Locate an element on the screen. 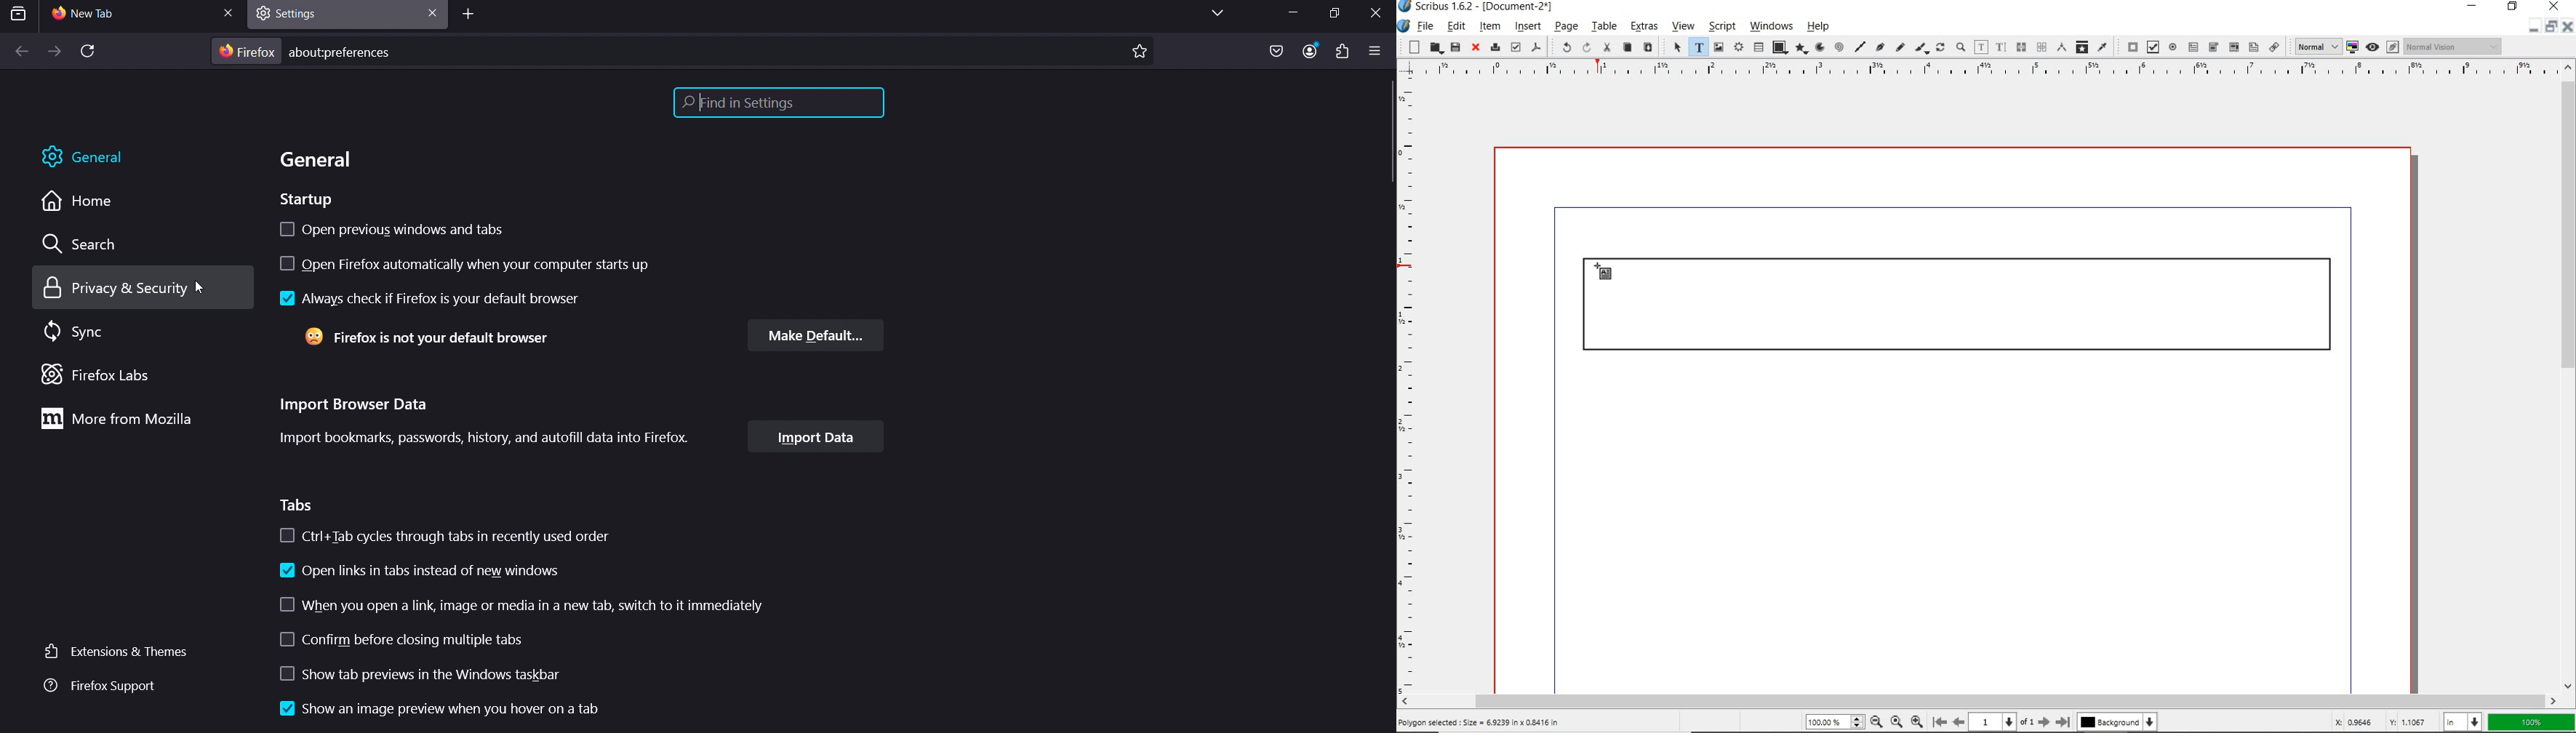  select item is located at coordinates (1677, 46).